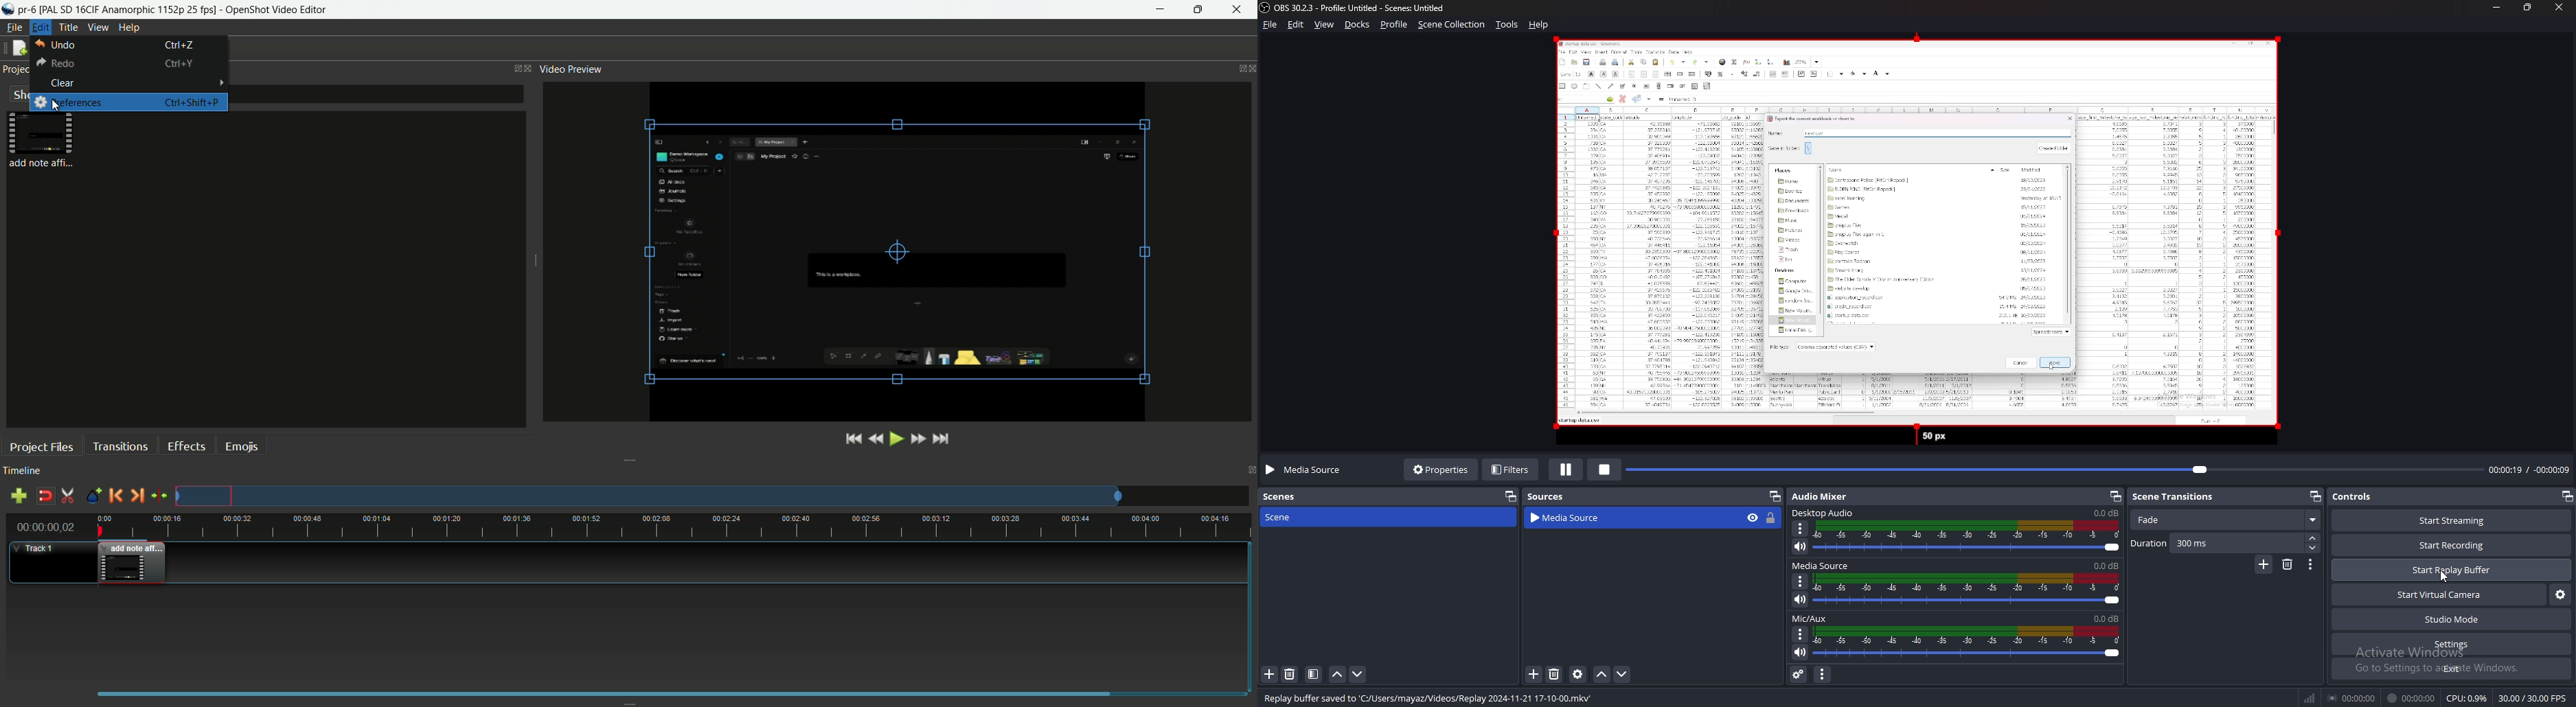 The image size is (2576, 728). Describe the element at coordinates (187, 446) in the screenshot. I see `effects` at that location.